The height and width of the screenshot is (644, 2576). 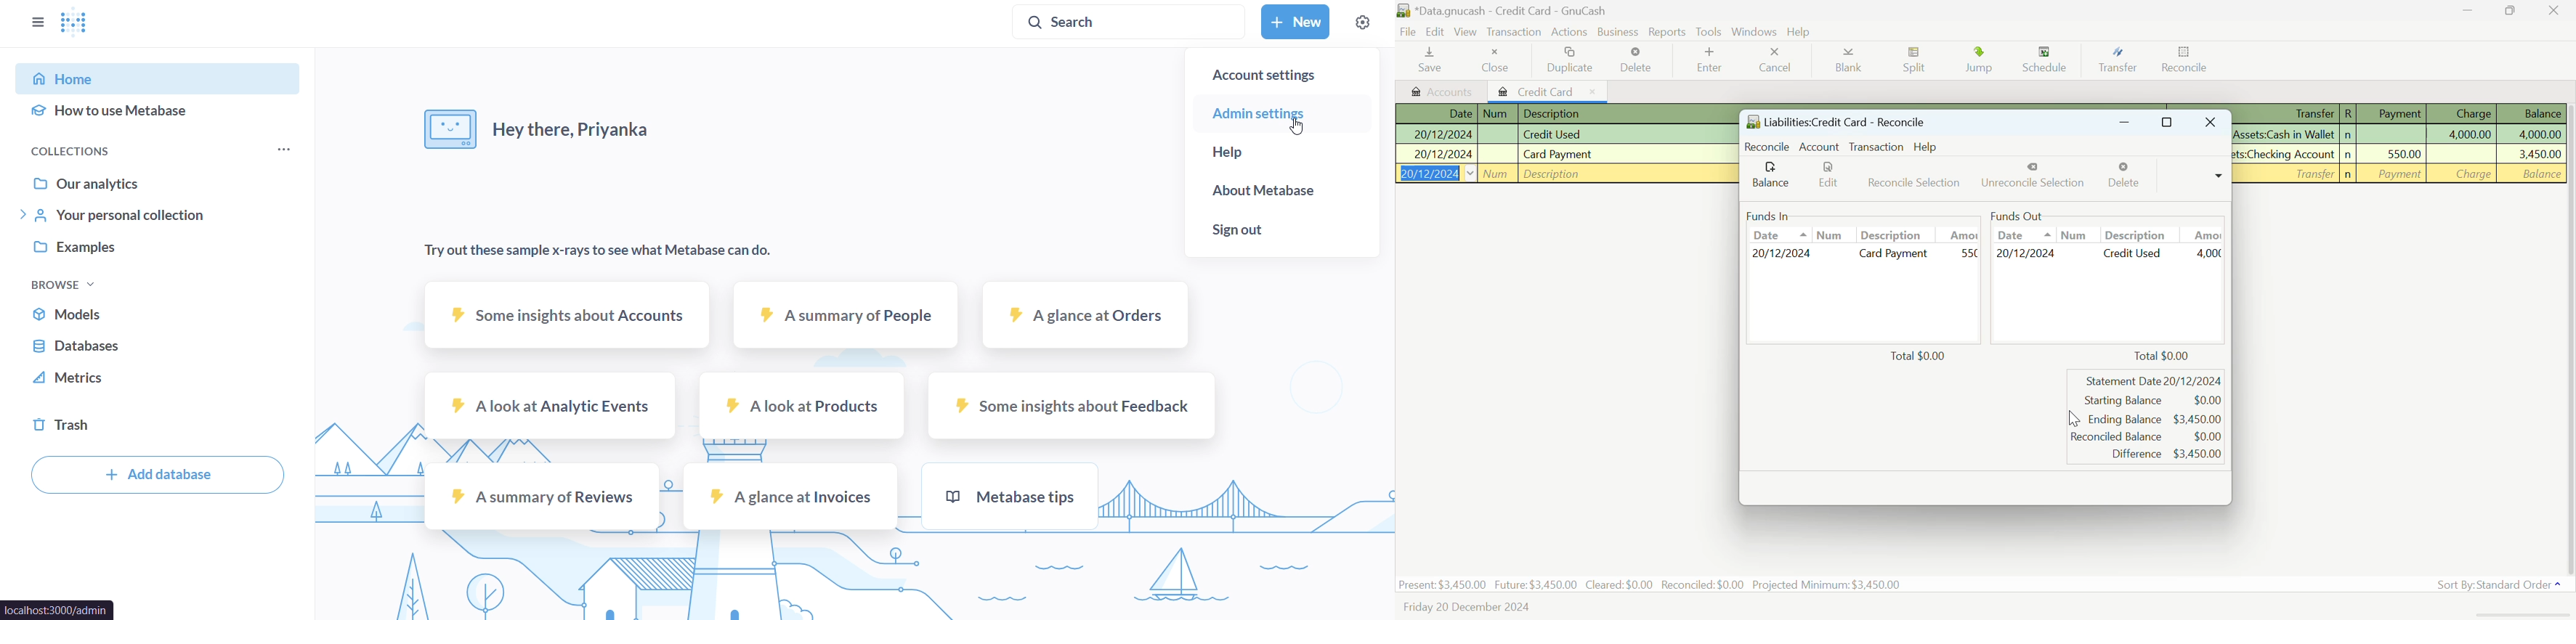 I want to click on Restore Down, so click(x=2124, y=124).